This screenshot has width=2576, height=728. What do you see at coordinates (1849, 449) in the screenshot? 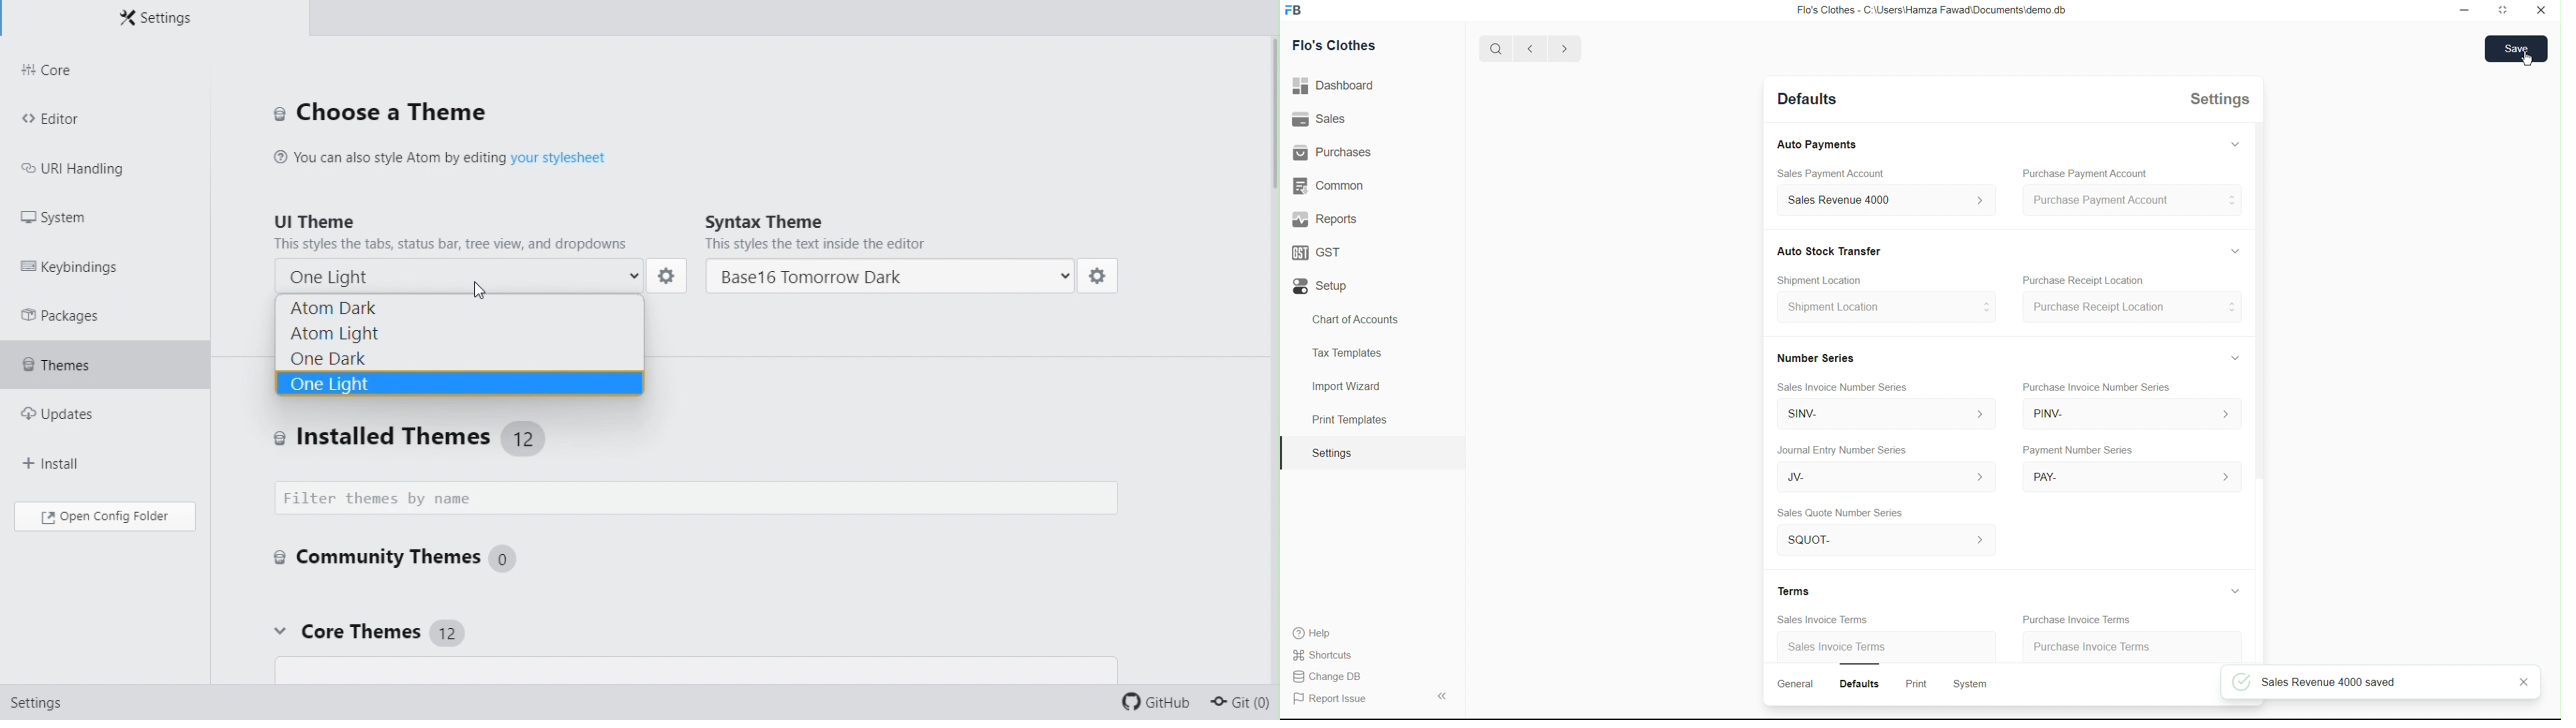
I see `Journal Entry Number Series` at bounding box center [1849, 449].